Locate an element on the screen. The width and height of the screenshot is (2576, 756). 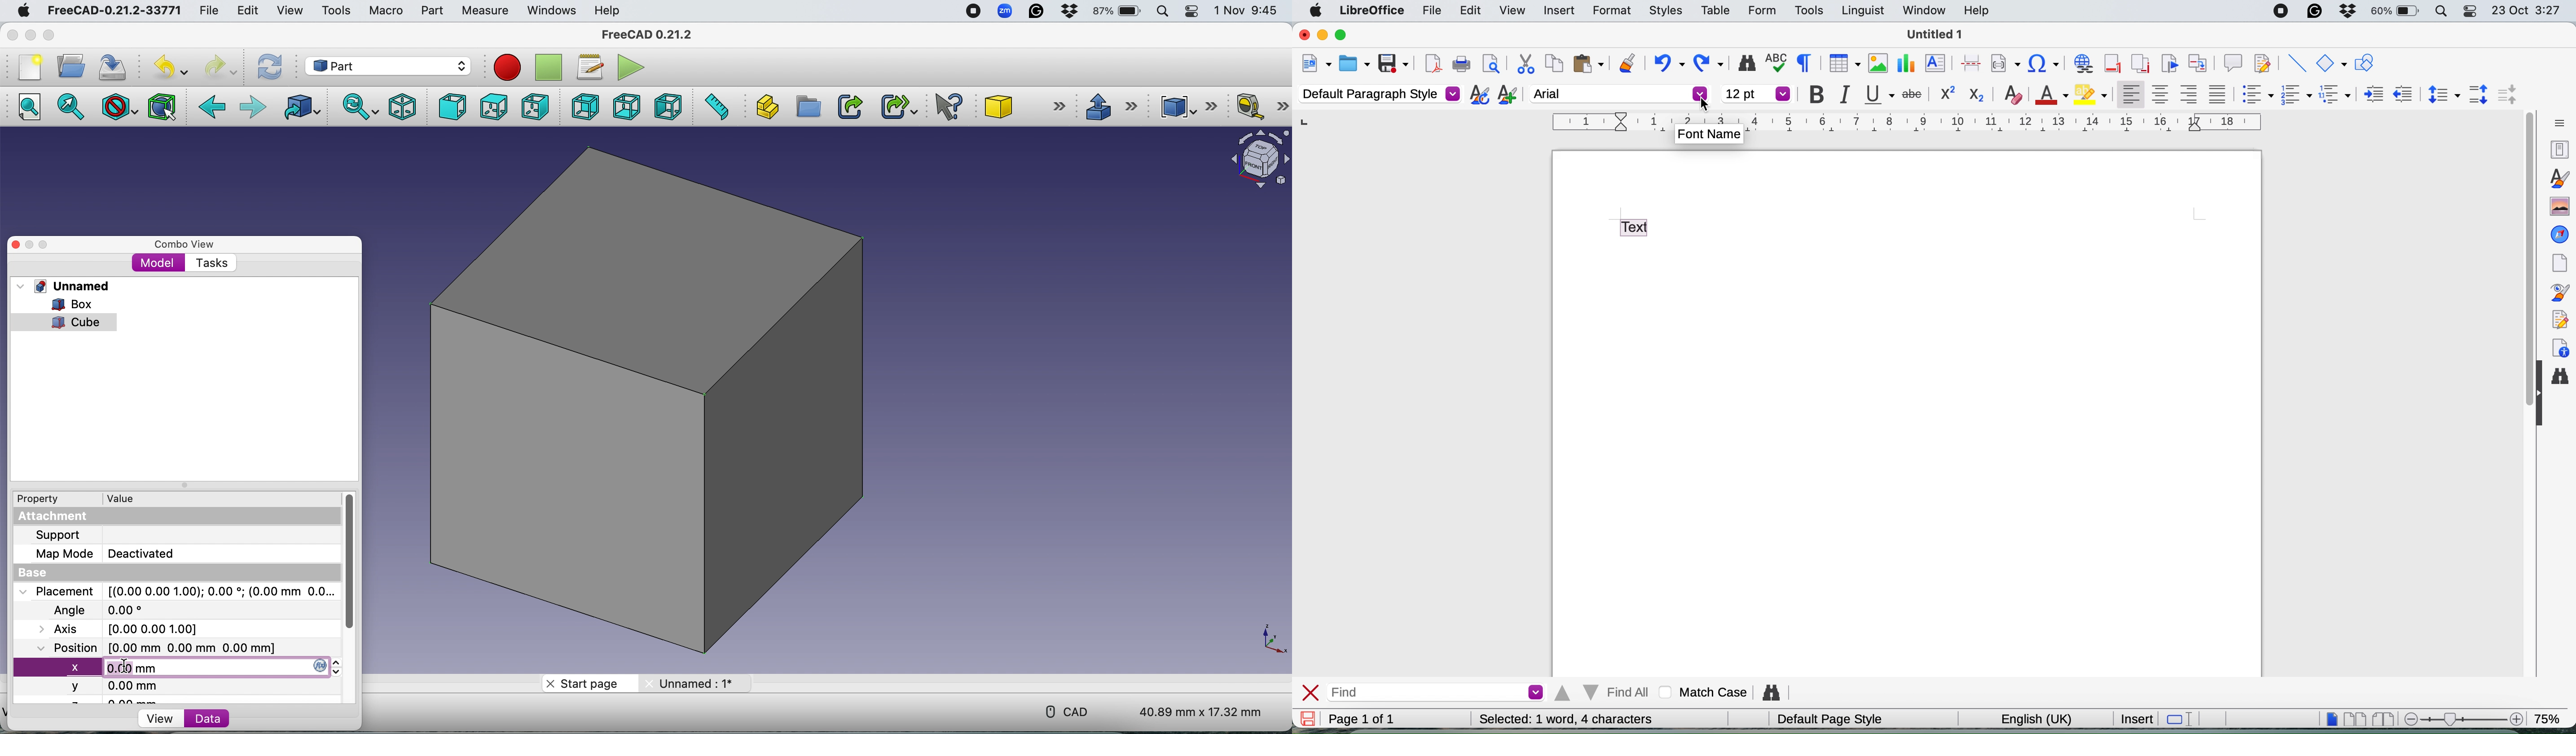
Part is located at coordinates (431, 10).